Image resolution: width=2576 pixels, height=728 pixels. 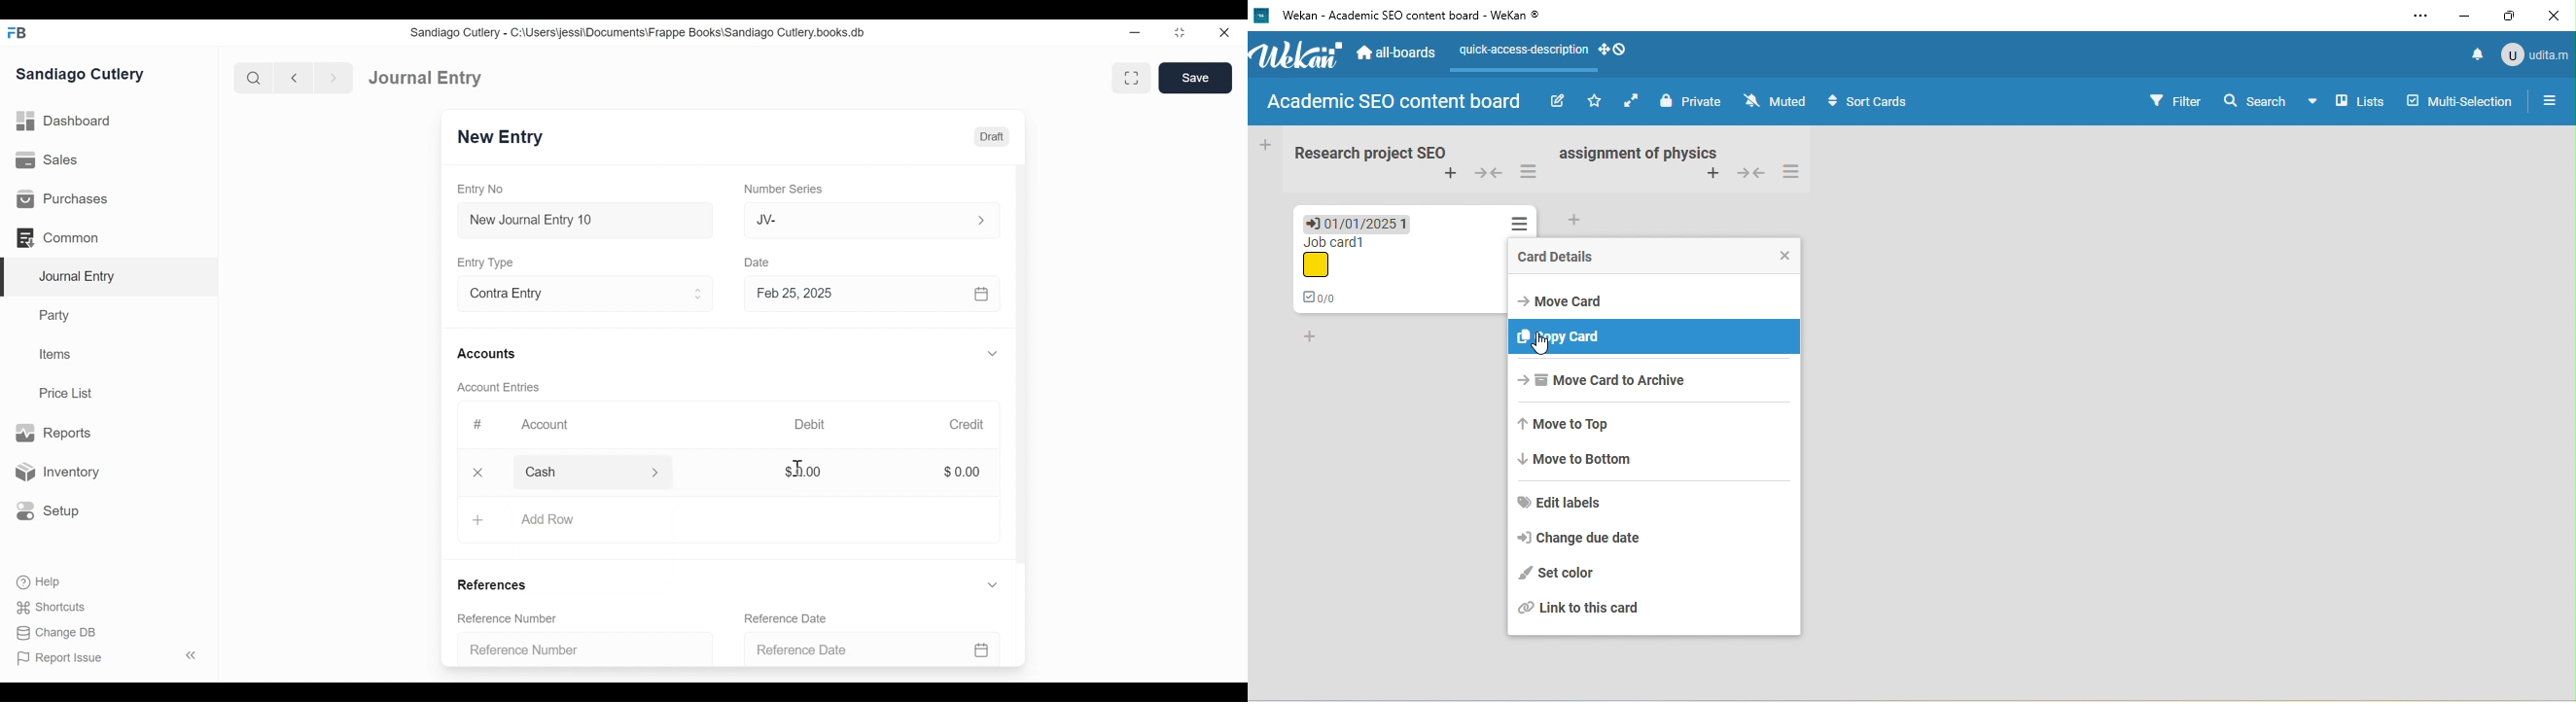 What do you see at coordinates (993, 354) in the screenshot?
I see `Expand` at bounding box center [993, 354].